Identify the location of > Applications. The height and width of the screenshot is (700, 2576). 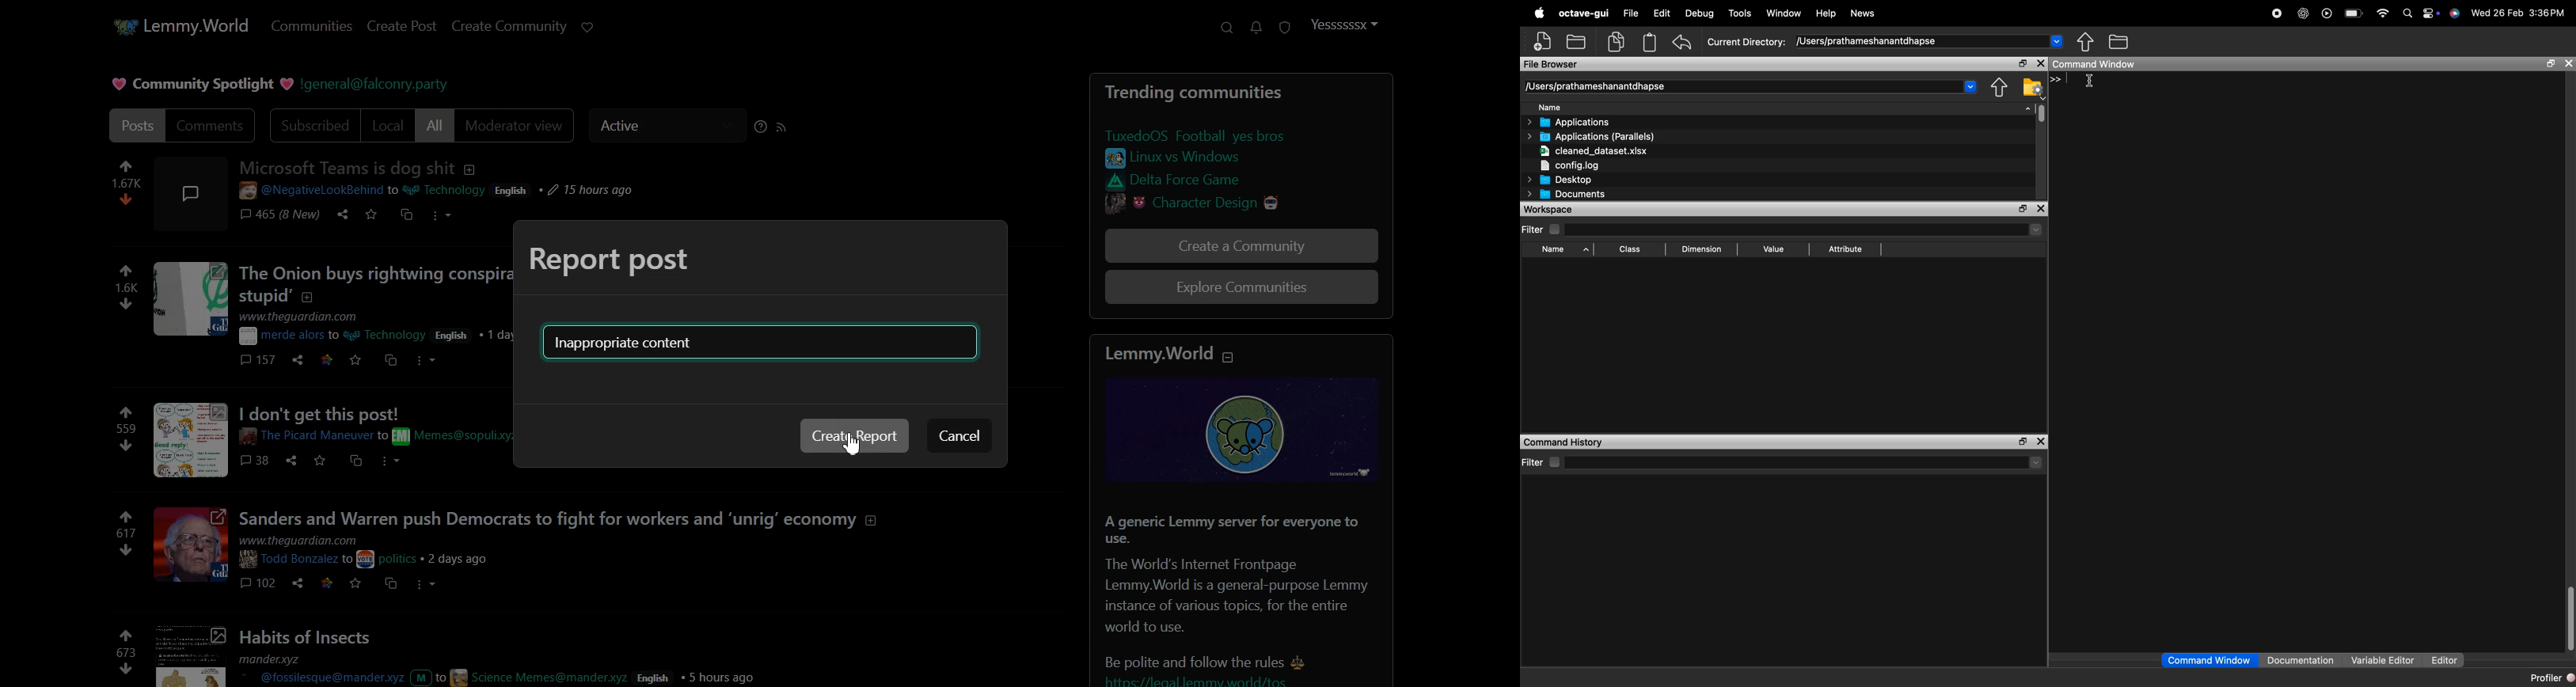
(1585, 122).